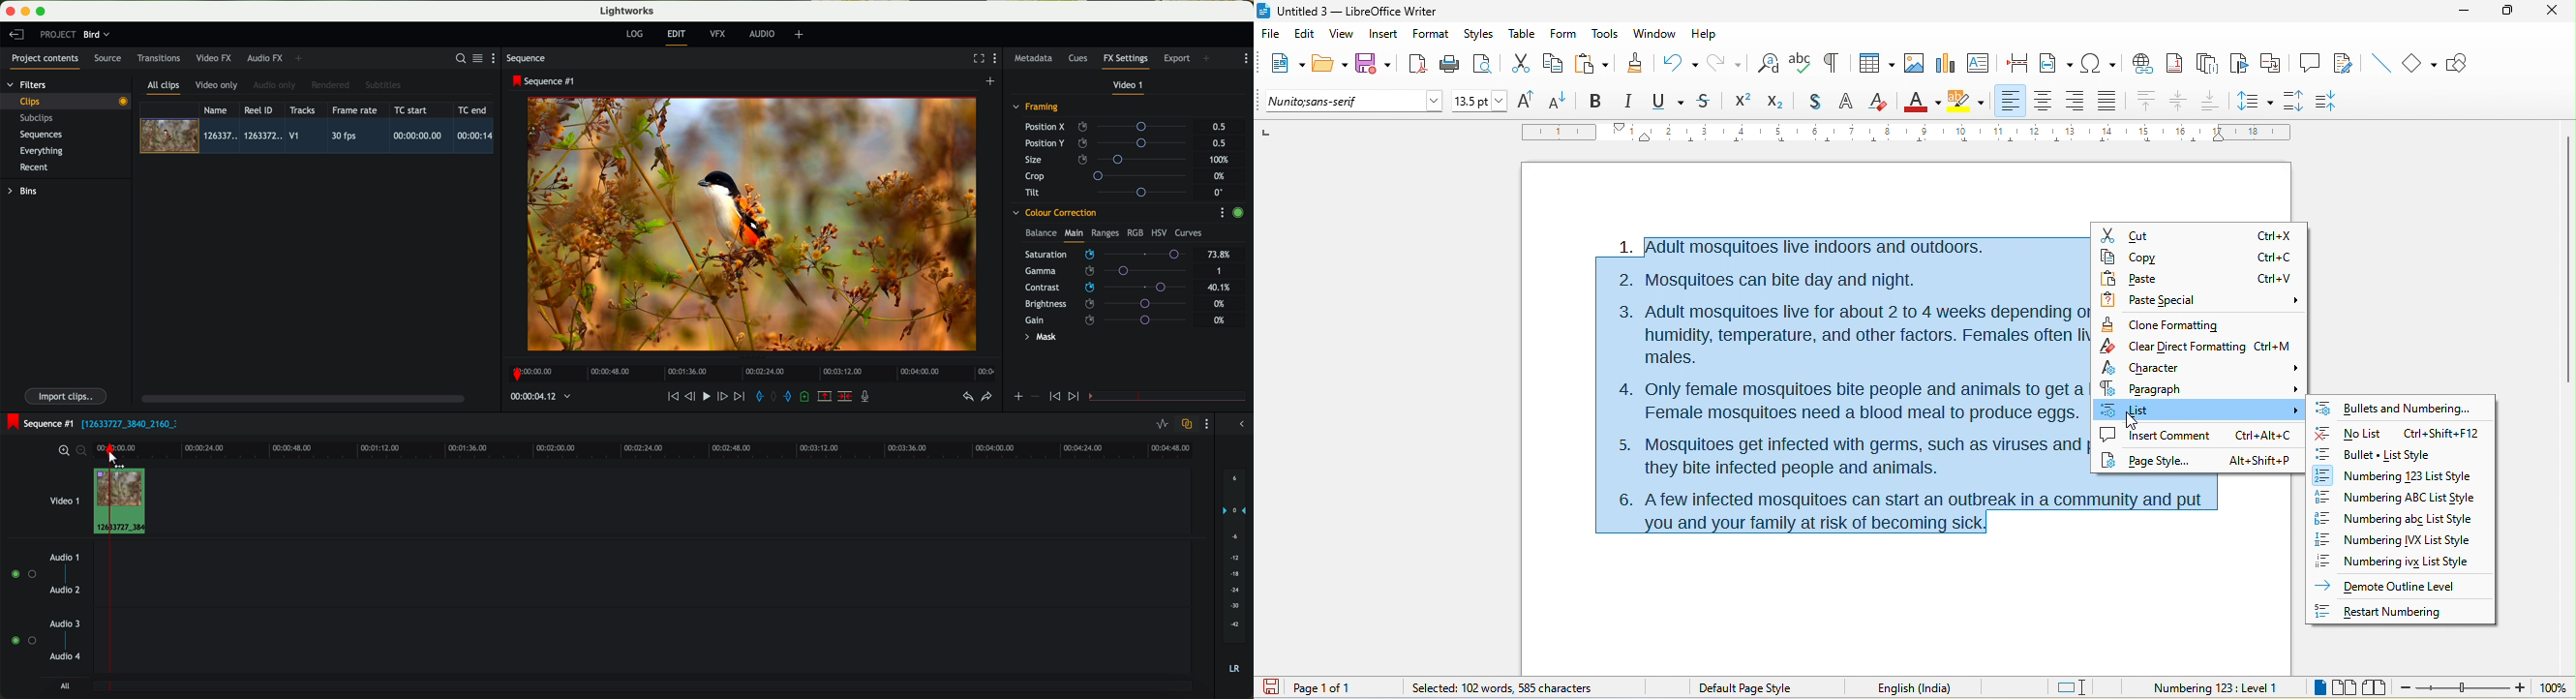 This screenshot has height=700, width=2576. What do you see at coordinates (1305, 35) in the screenshot?
I see `edit` at bounding box center [1305, 35].